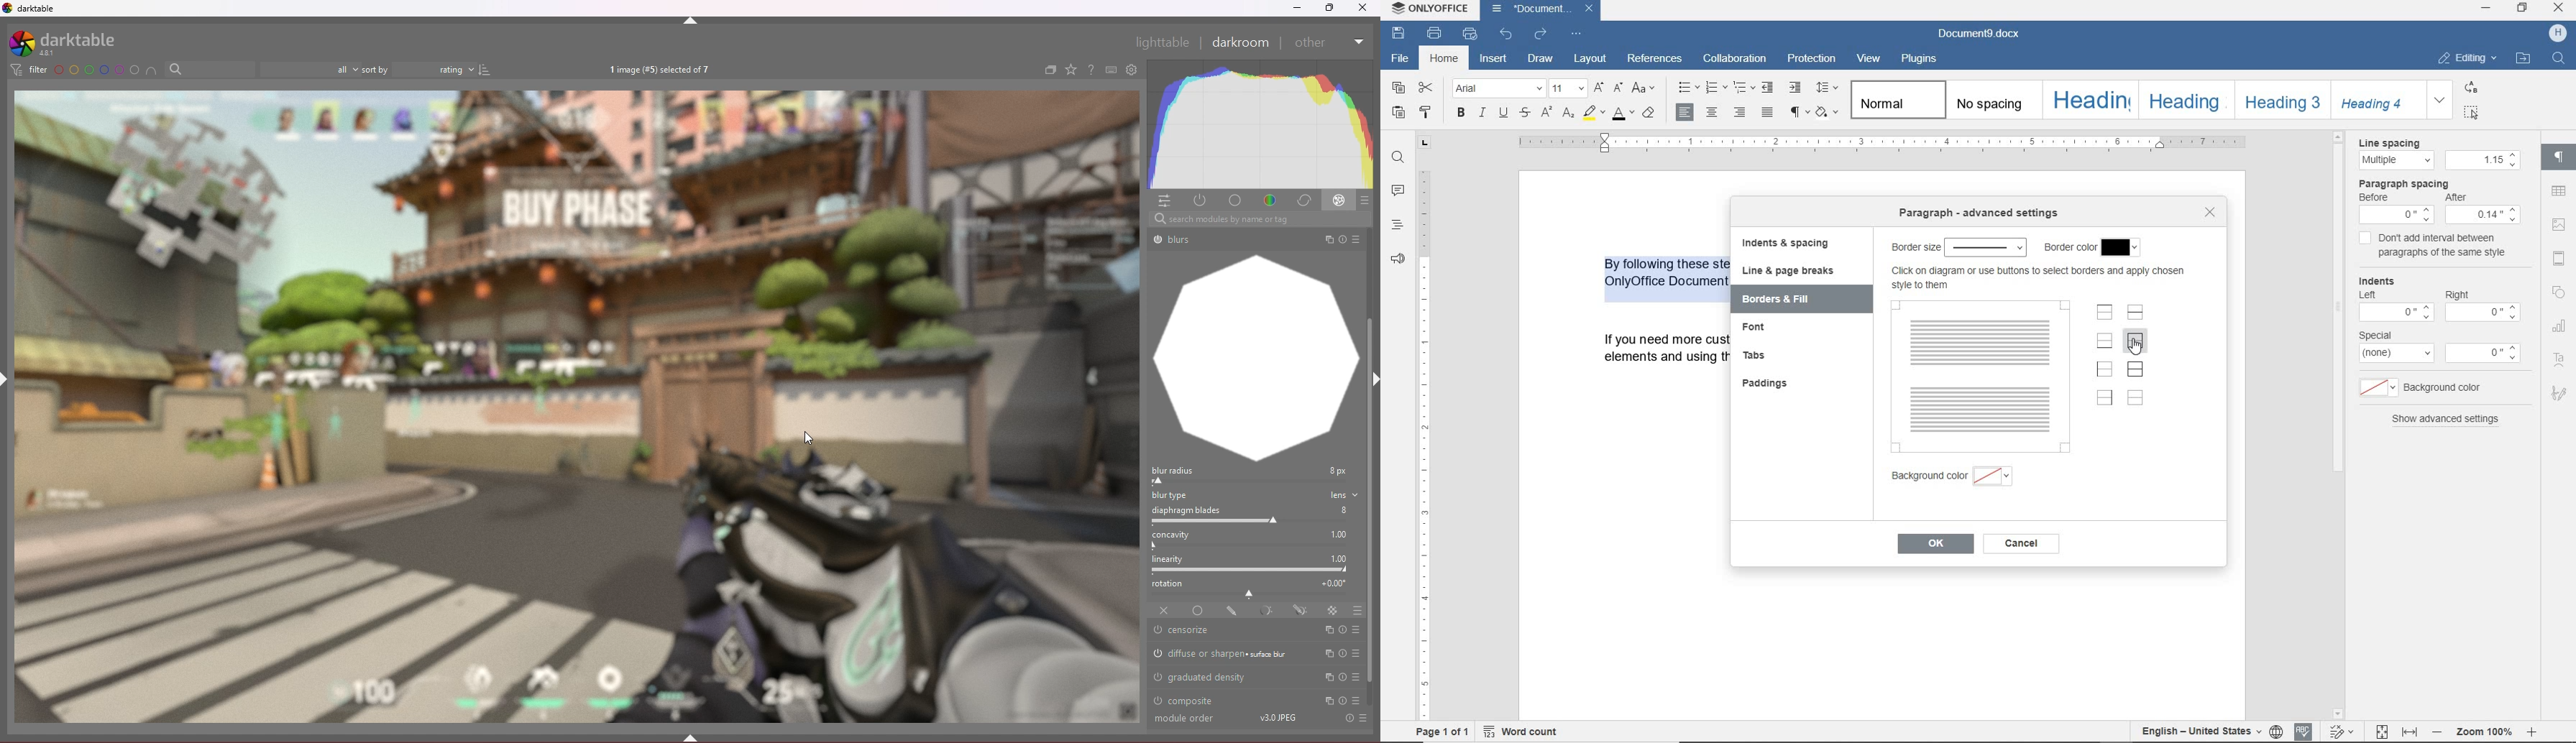 Image resolution: width=2576 pixels, height=756 pixels. I want to click on , so click(1363, 239).